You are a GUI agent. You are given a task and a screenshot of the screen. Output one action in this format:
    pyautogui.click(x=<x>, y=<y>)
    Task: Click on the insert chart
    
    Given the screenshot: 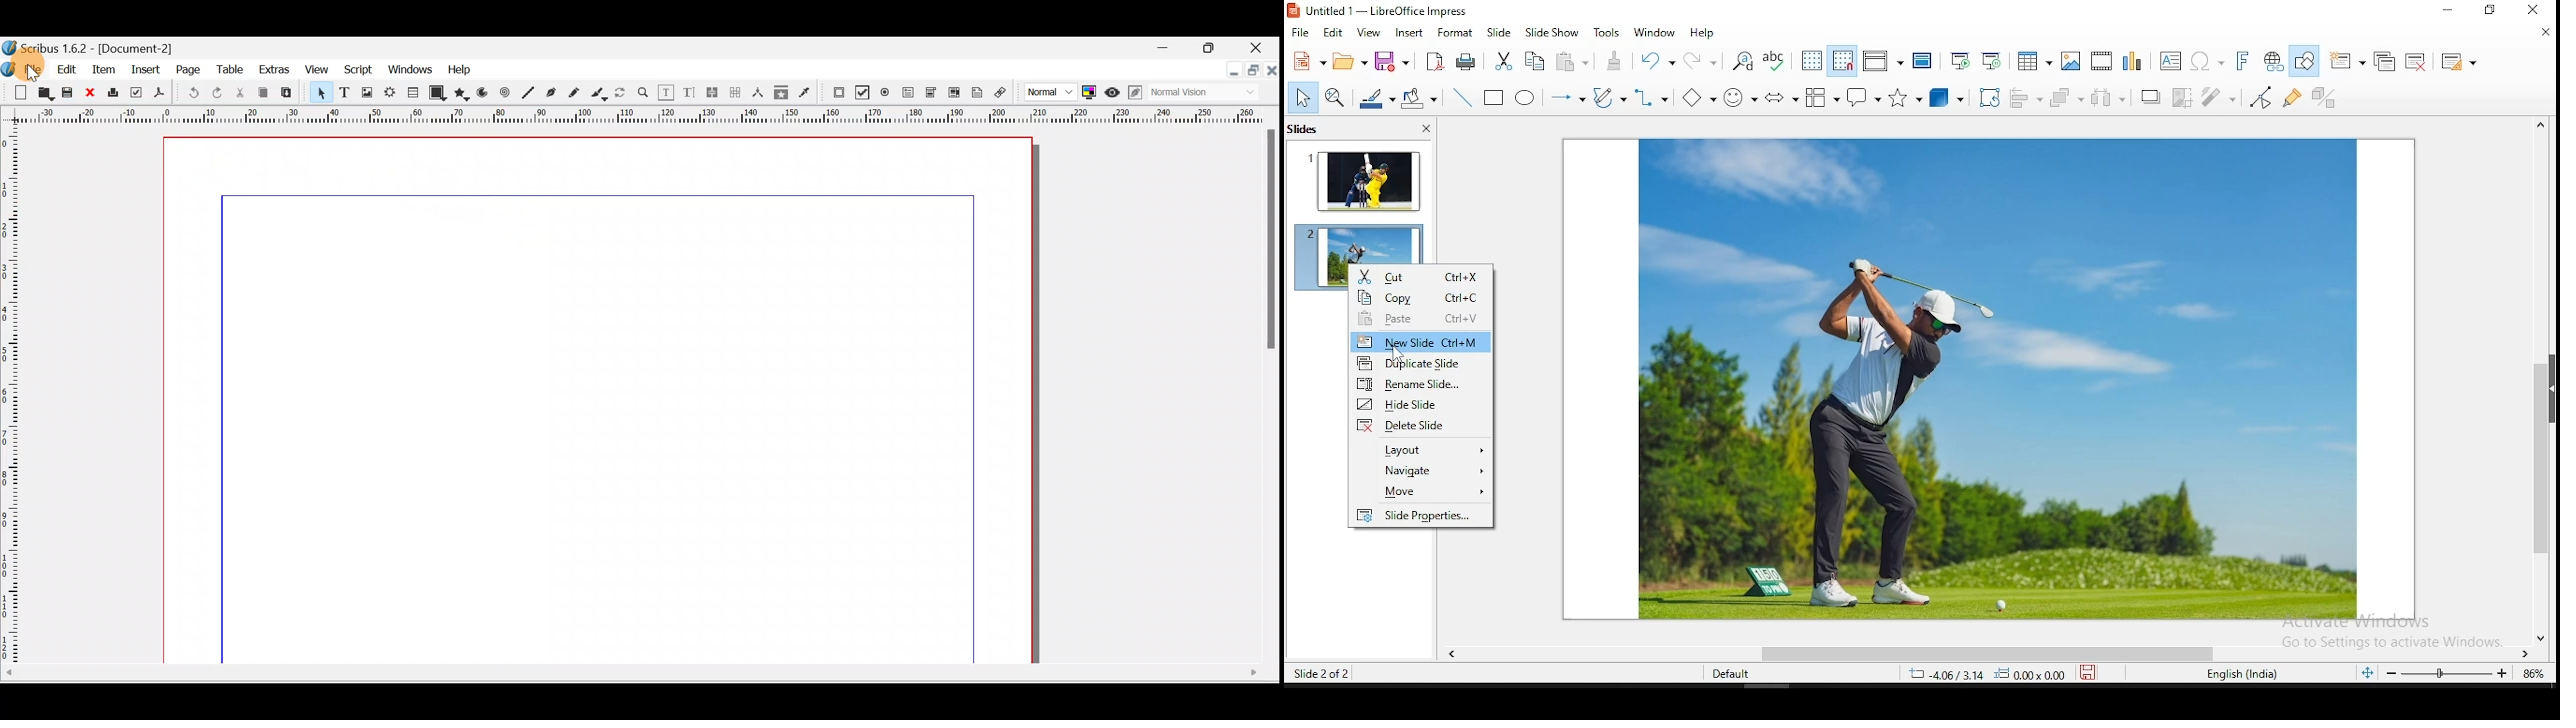 What is the action you would take?
    pyautogui.click(x=2131, y=62)
    